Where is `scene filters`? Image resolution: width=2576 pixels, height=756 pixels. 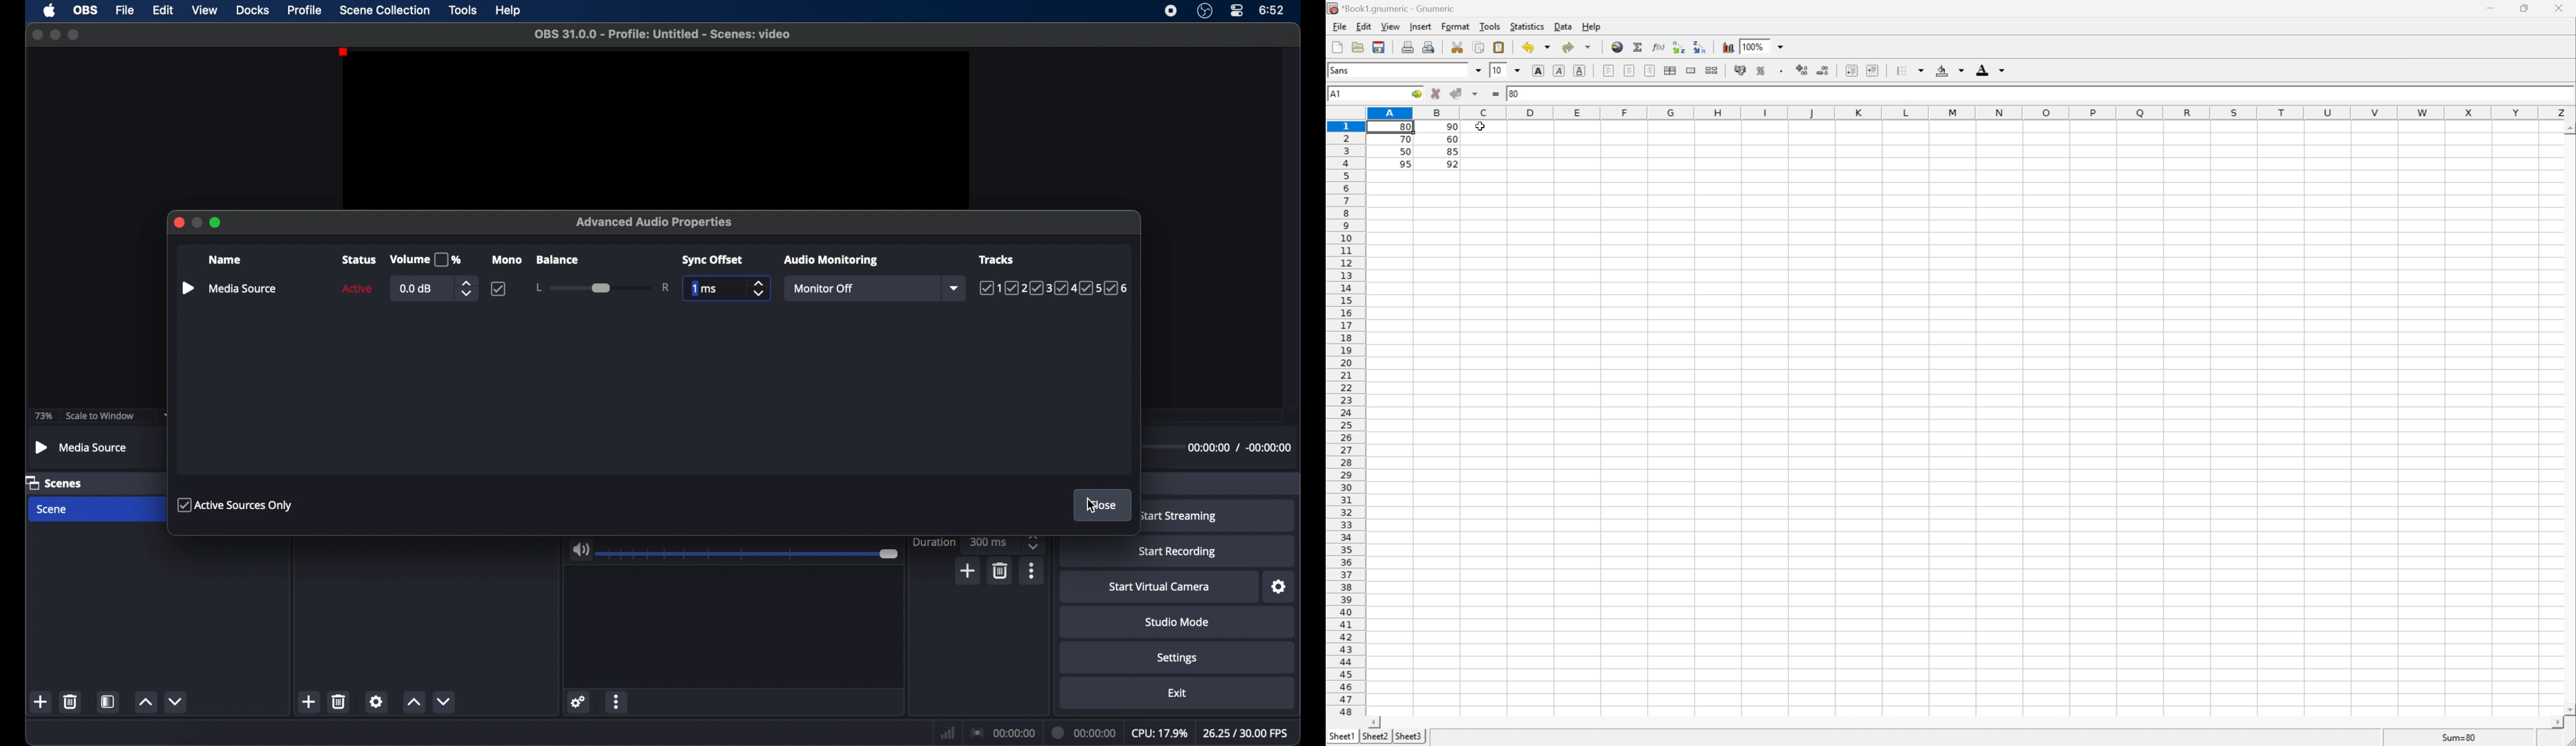 scene filters is located at coordinates (109, 701).